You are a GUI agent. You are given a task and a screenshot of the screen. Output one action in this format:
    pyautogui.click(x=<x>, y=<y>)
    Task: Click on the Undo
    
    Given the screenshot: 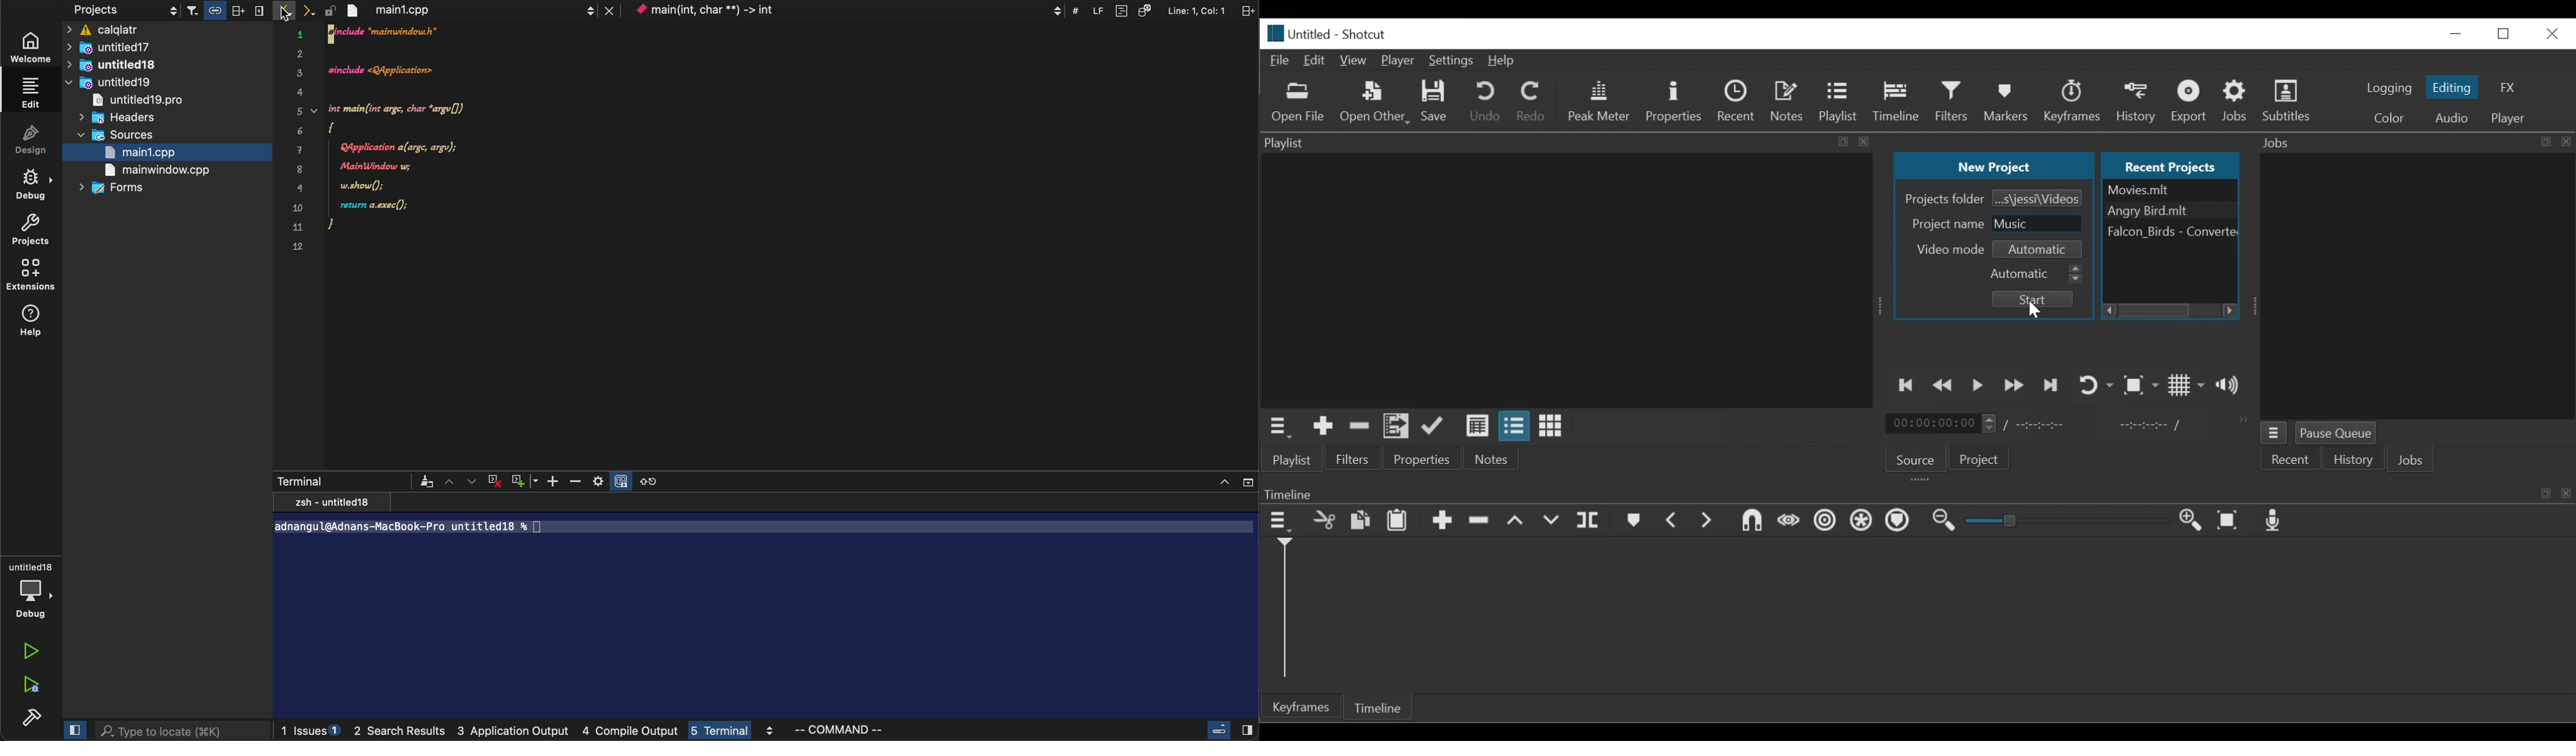 What is the action you would take?
    pyautogui.click(x=1487, y=101)
    